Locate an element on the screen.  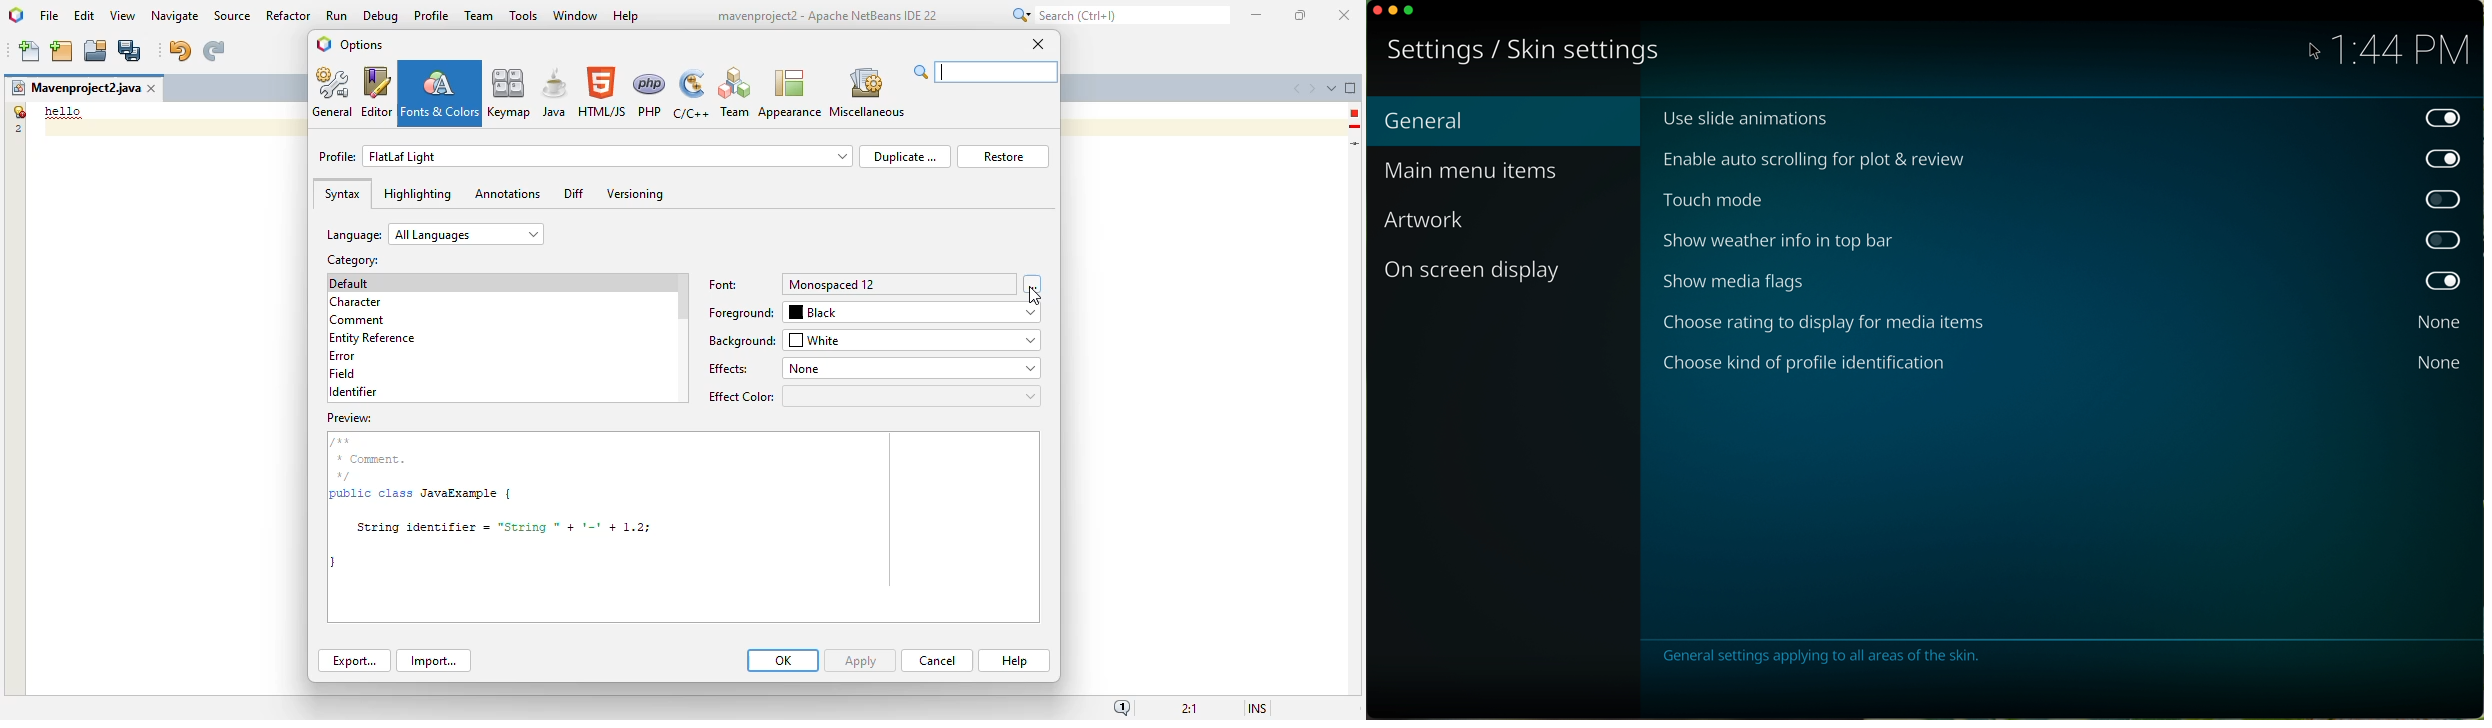
minimize is located at coordinates (1392, 12).